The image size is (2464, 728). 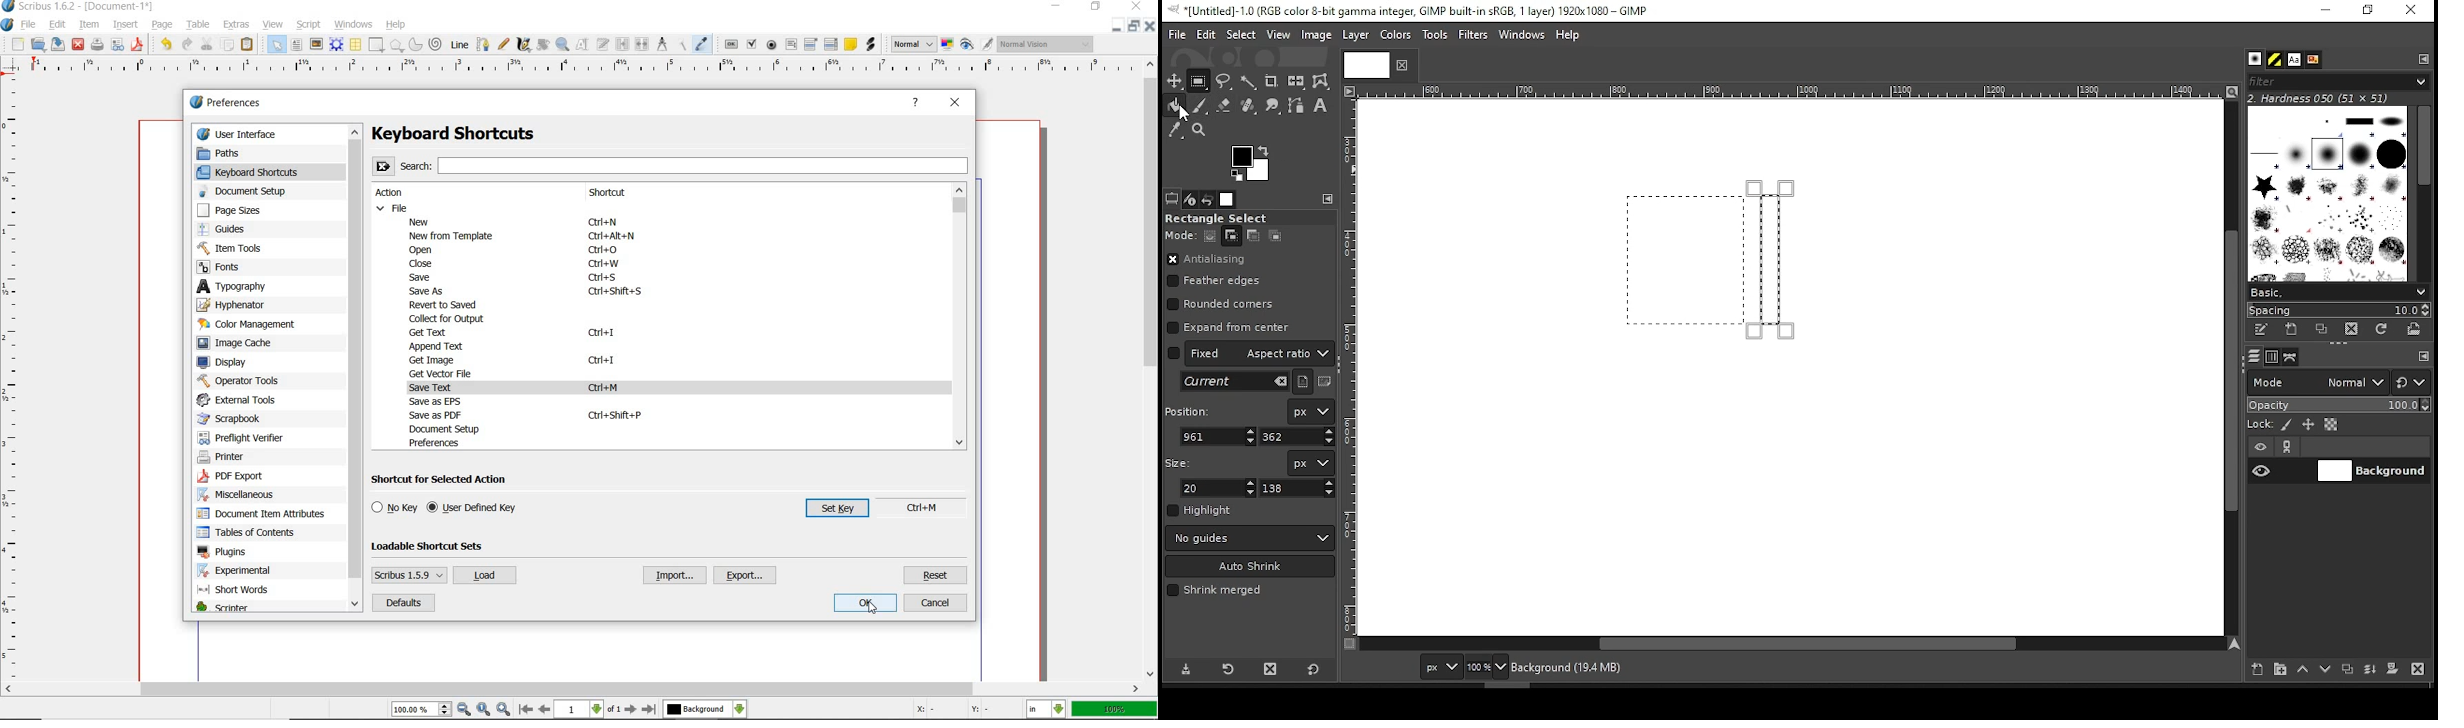 What do you see at coordinates (317, 46) in the screenshot?
I see `image frame` at bounding box center [317, 46].